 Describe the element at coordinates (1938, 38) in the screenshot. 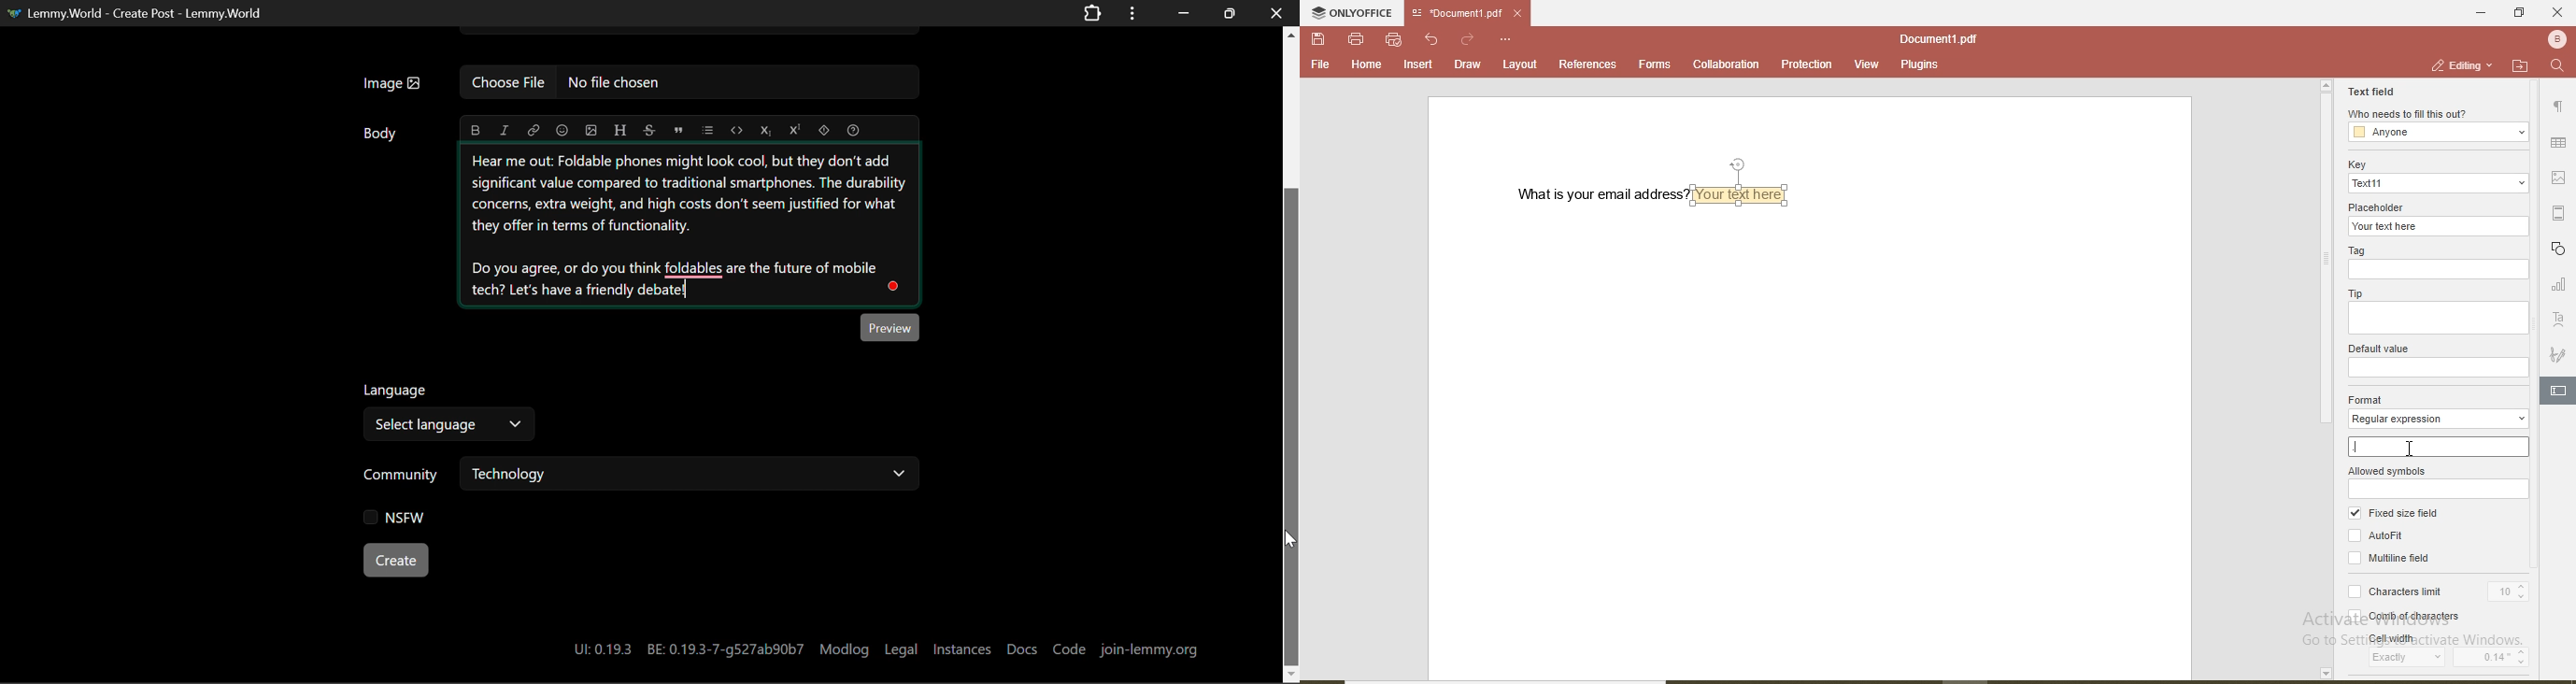

I see `file name` at that location.